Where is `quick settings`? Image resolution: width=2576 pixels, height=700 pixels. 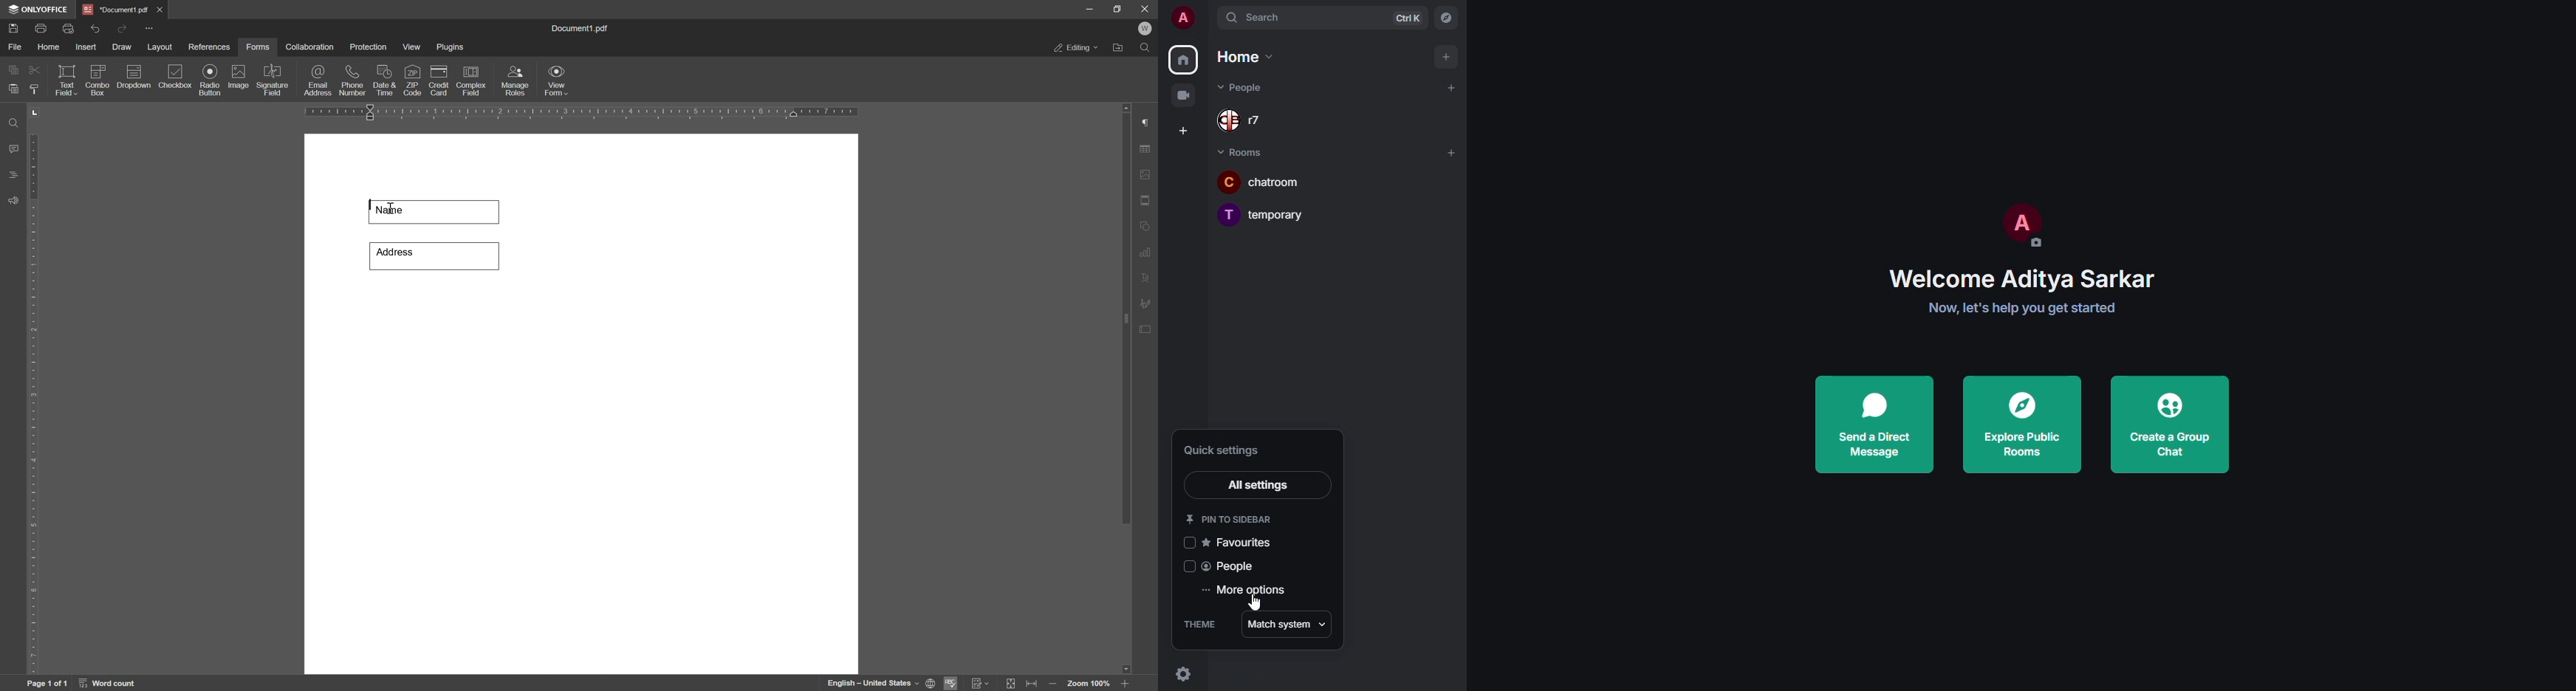
quick settings is located at coordinates (1226, 450).